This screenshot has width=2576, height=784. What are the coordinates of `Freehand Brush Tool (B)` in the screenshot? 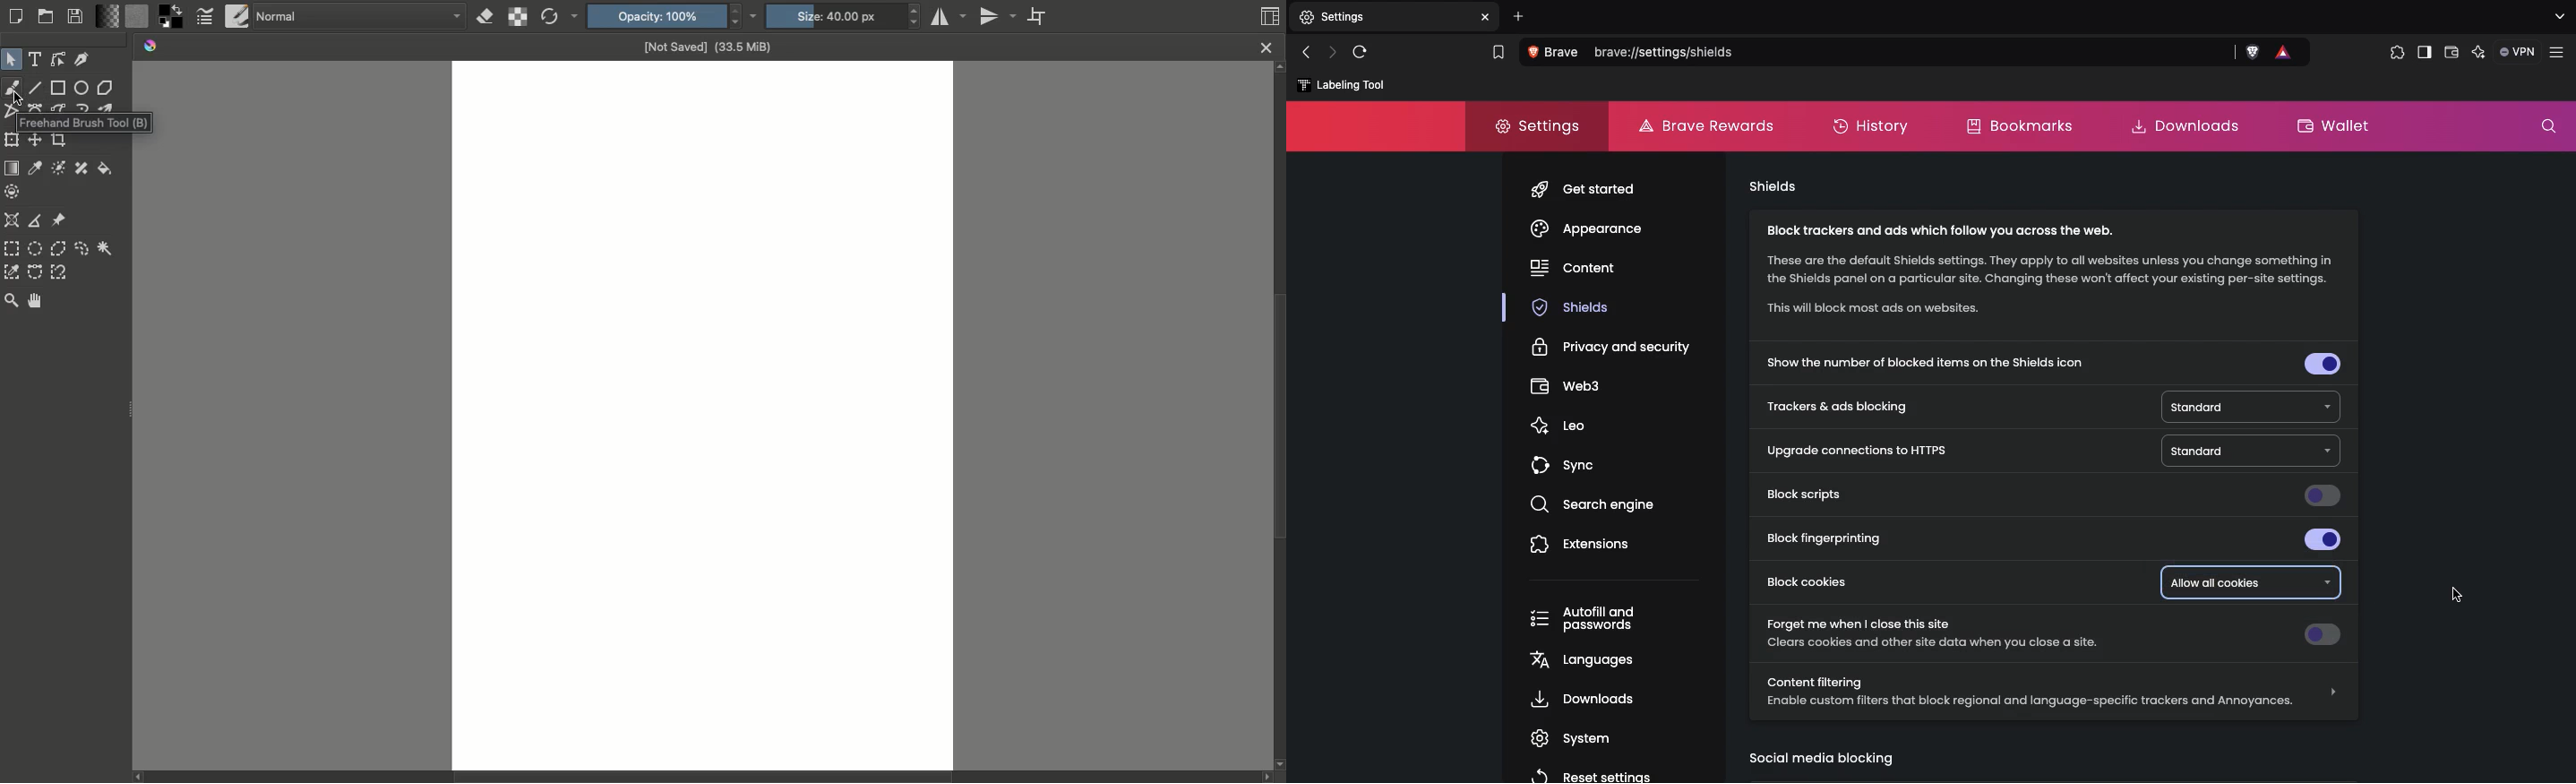 It's located at (85, 122).